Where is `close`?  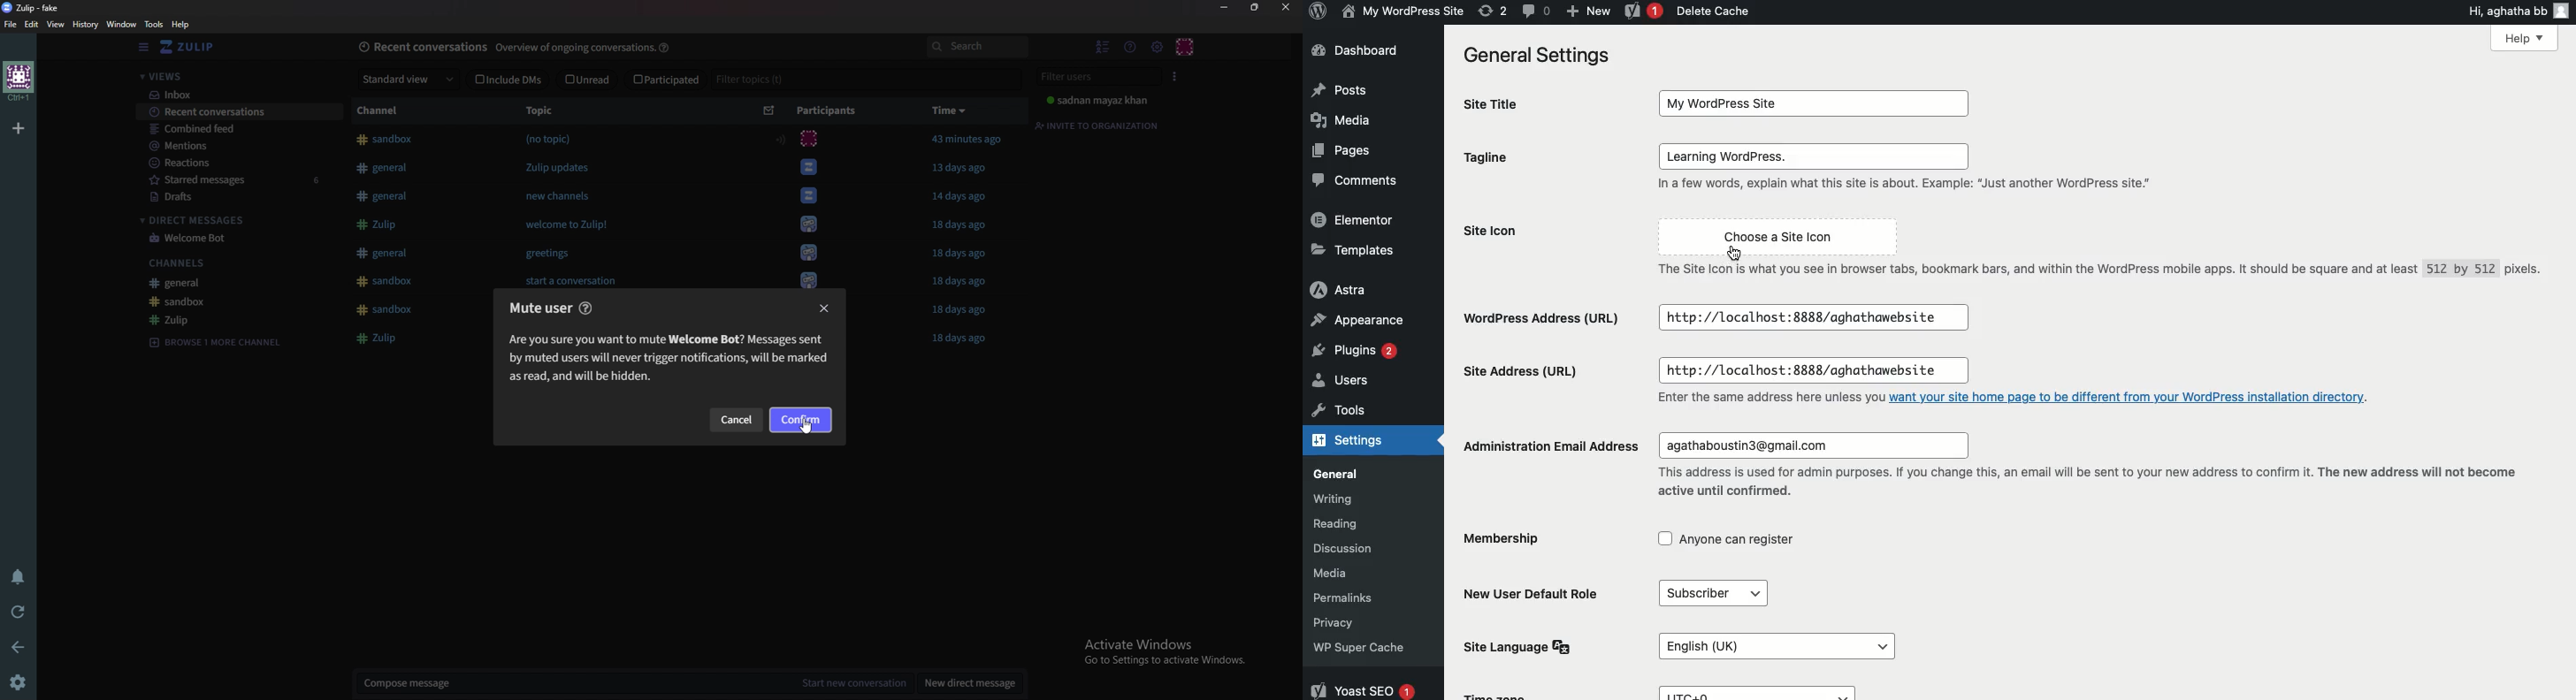
close is located at coordinates (1285, 7).